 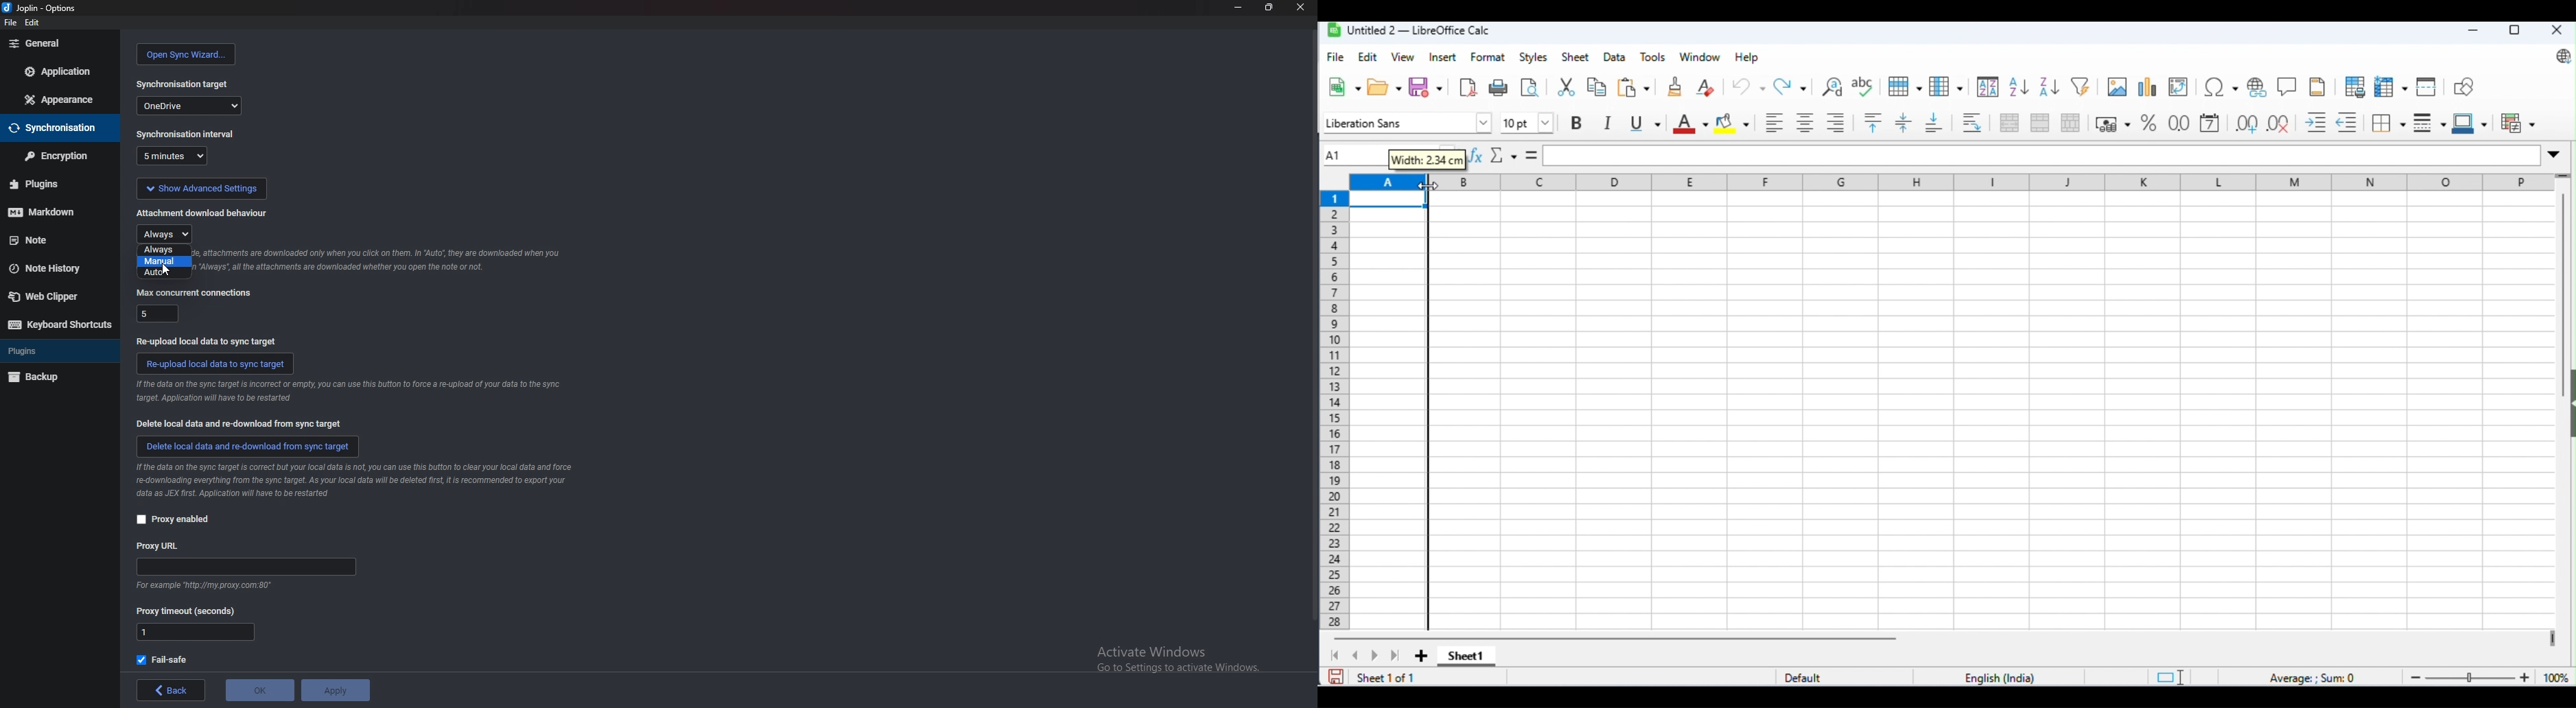 I want to click on open, so click(x=1385, y=86).